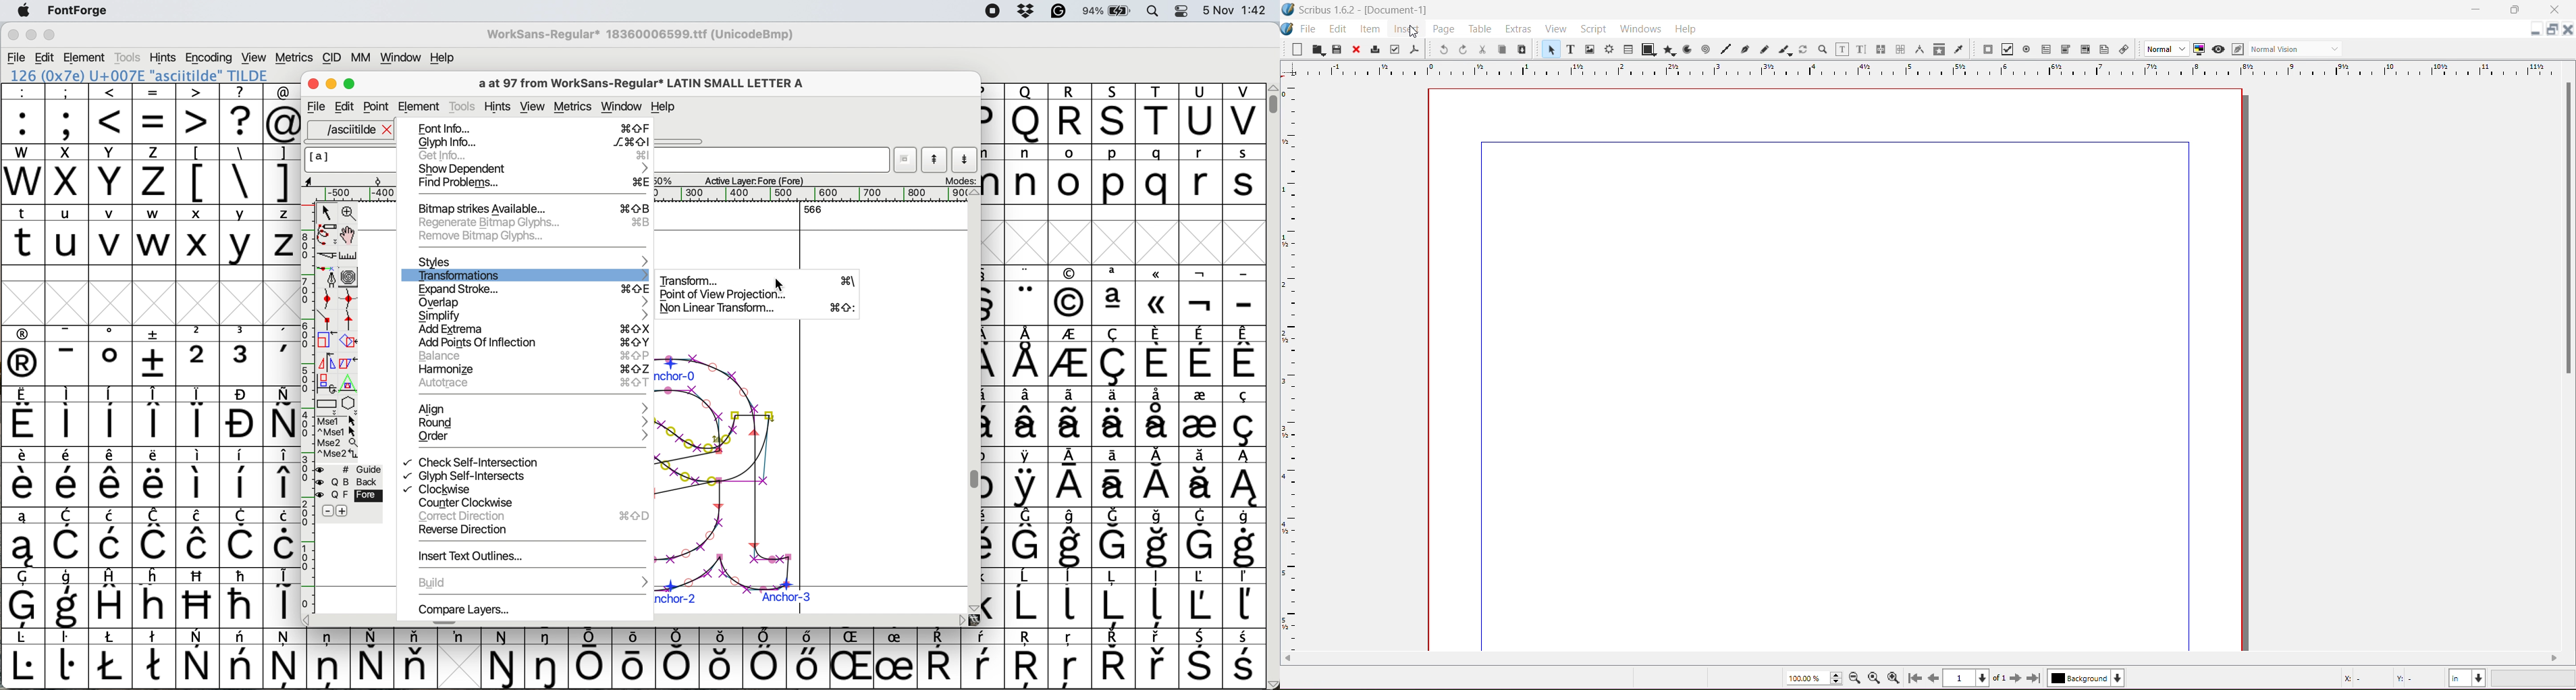  I want to click on Polygon, so click(1669, 51).